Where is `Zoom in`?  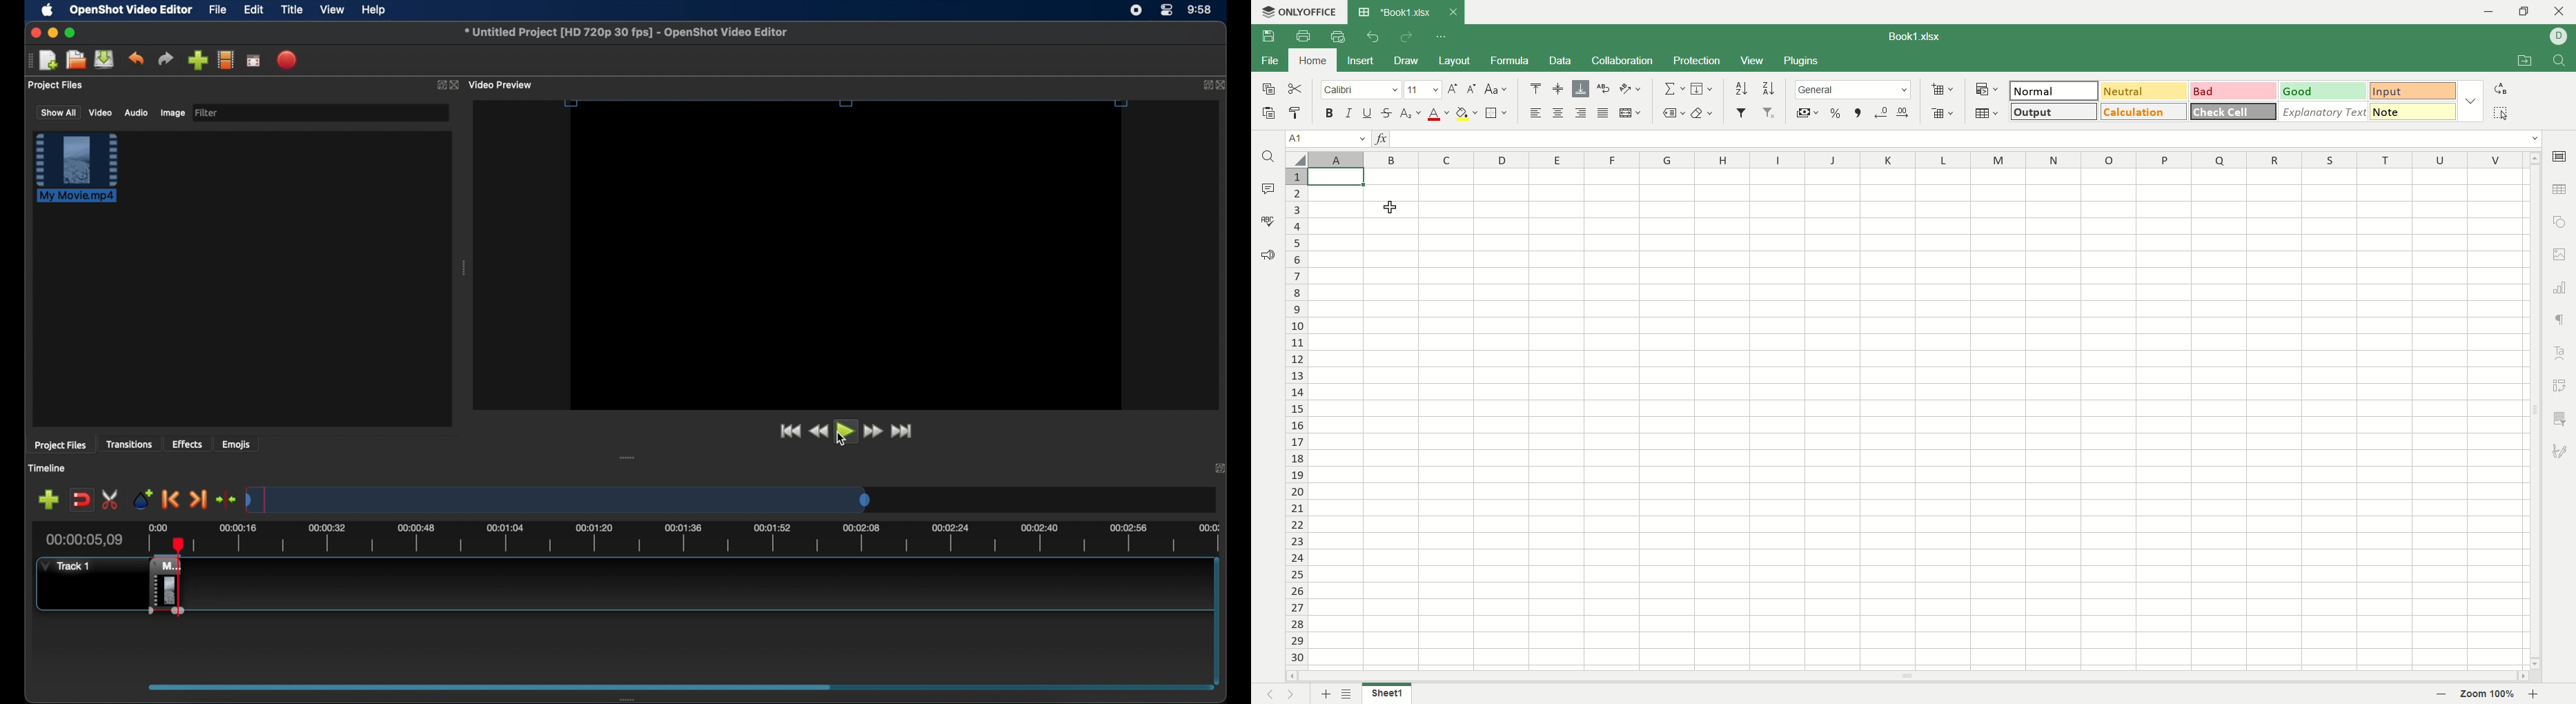
Zoom in is located at coordinates (2533, 694).